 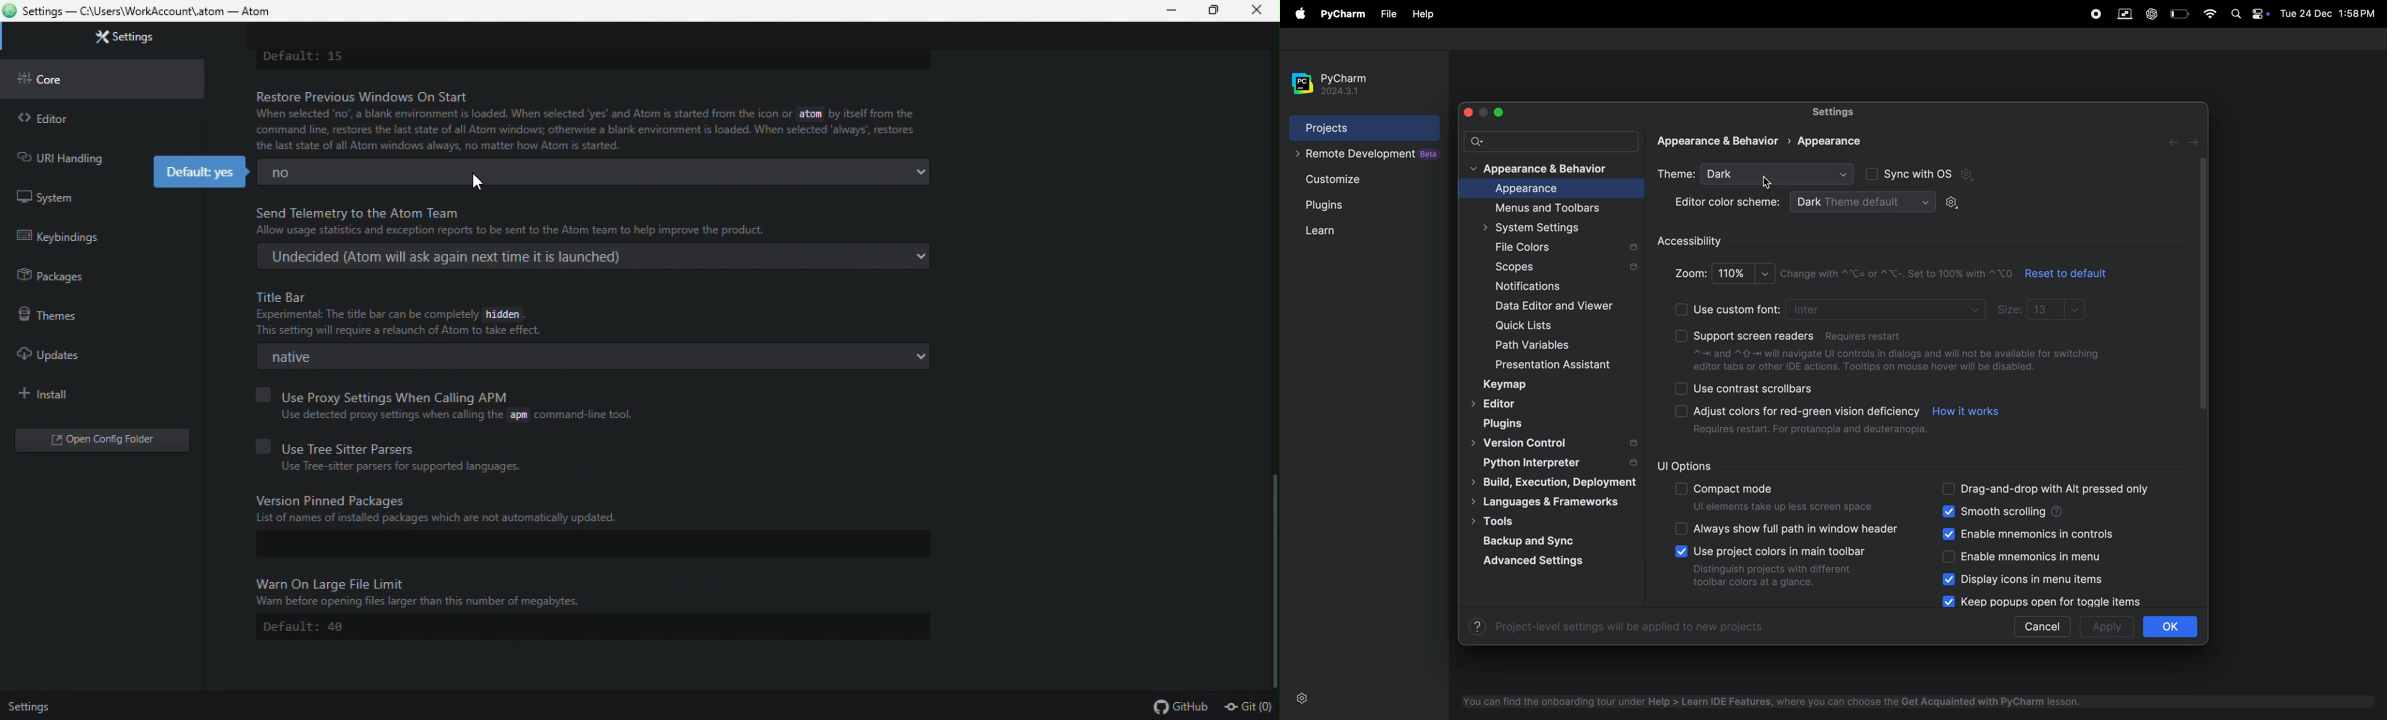 I want to click on system settings, so click(x=1547, y=228).